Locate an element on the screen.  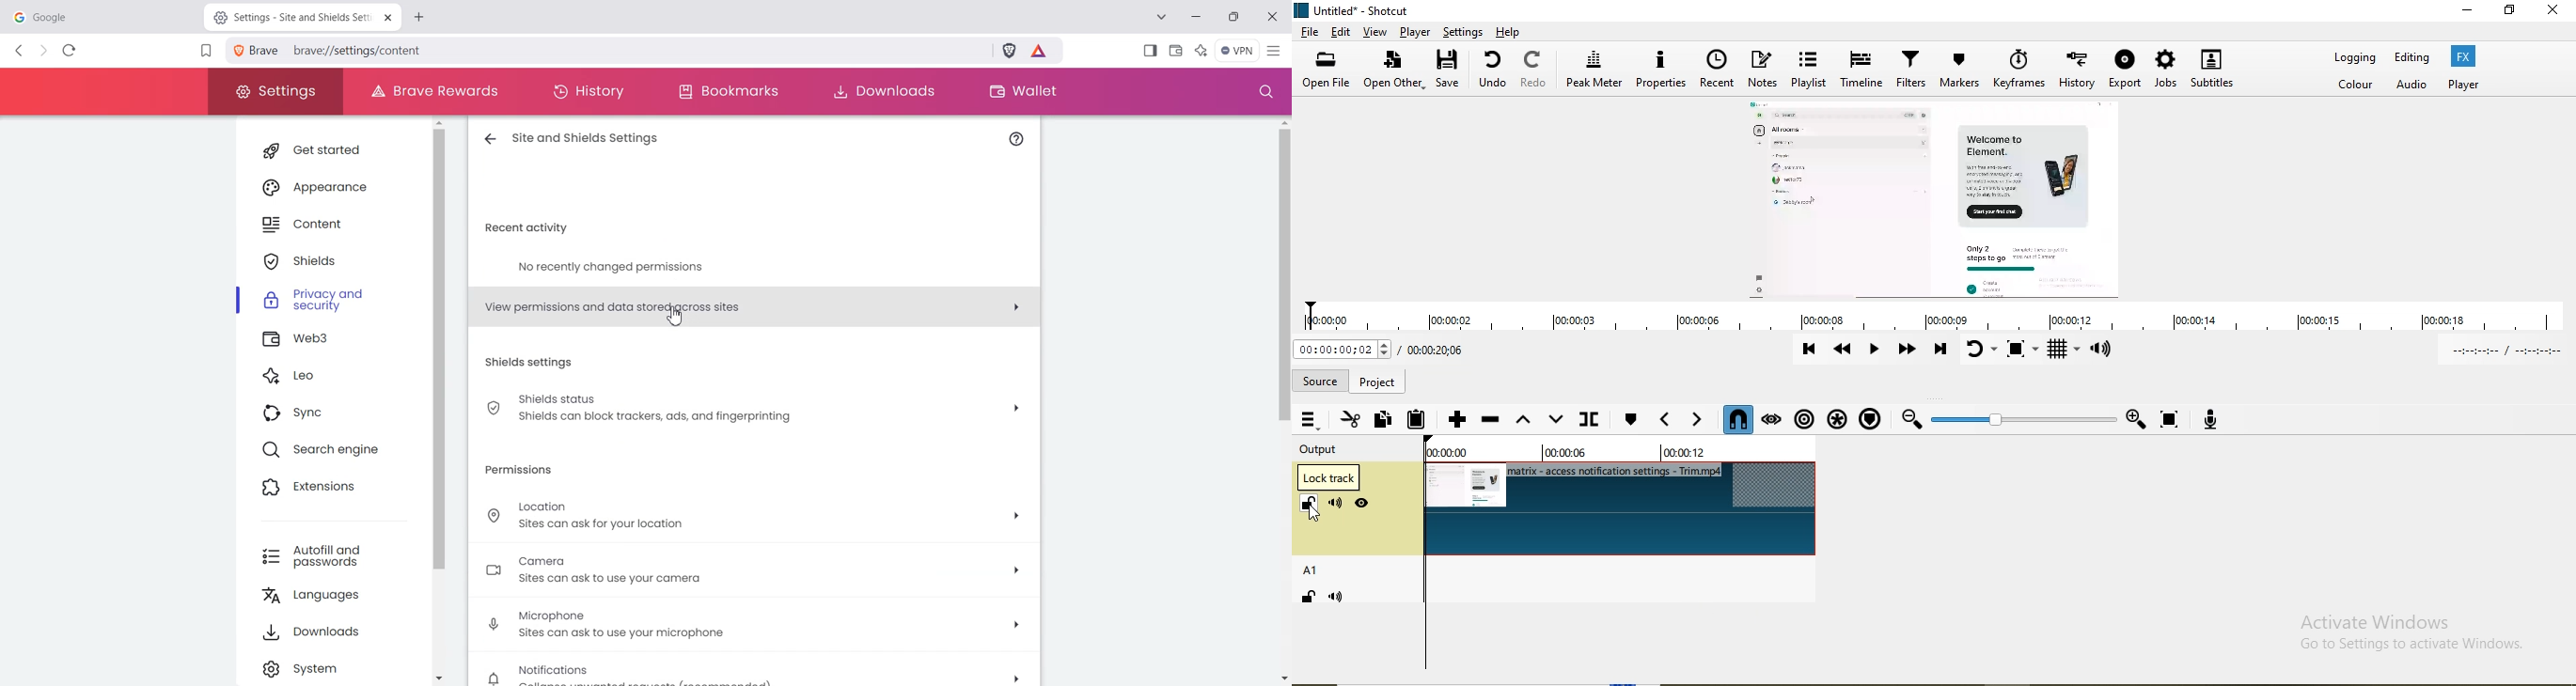
Snap is located at coordinates (1738, 419).